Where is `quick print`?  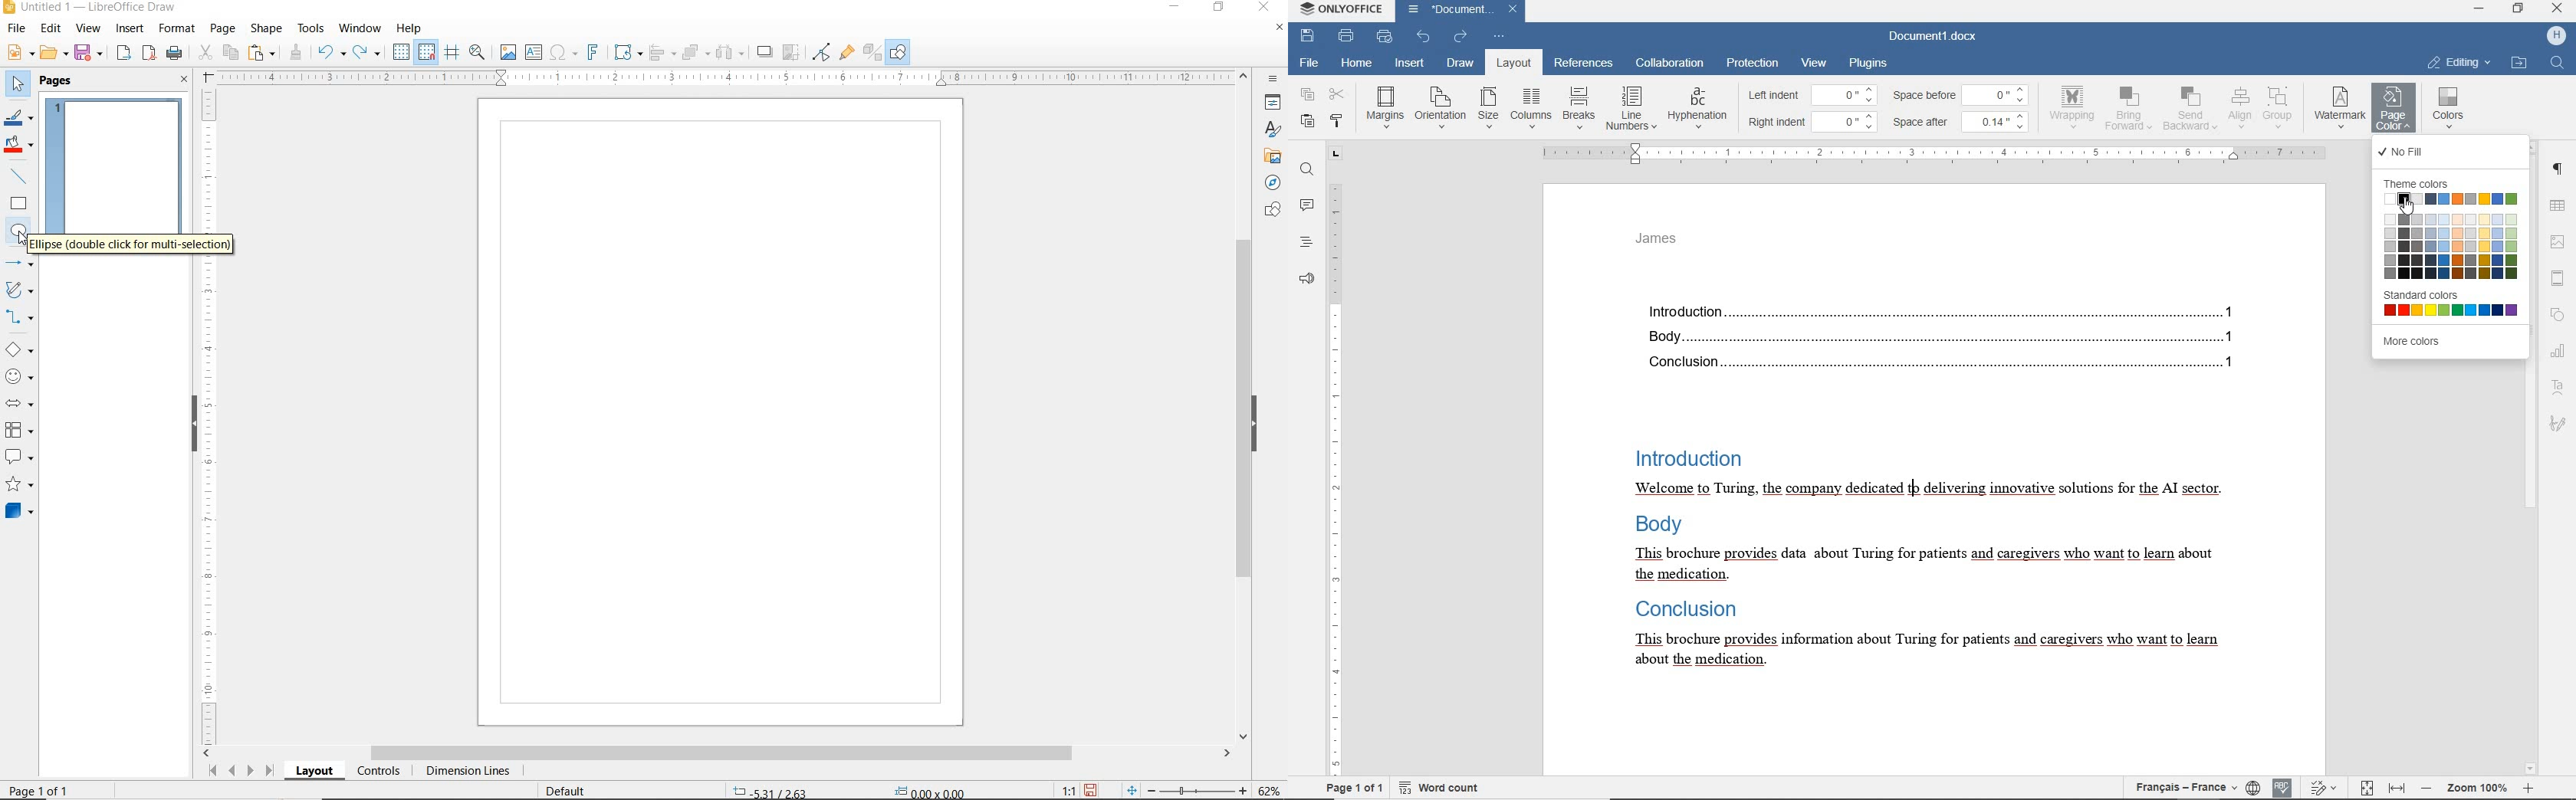 quick print is located at coordinates (1385, 38).